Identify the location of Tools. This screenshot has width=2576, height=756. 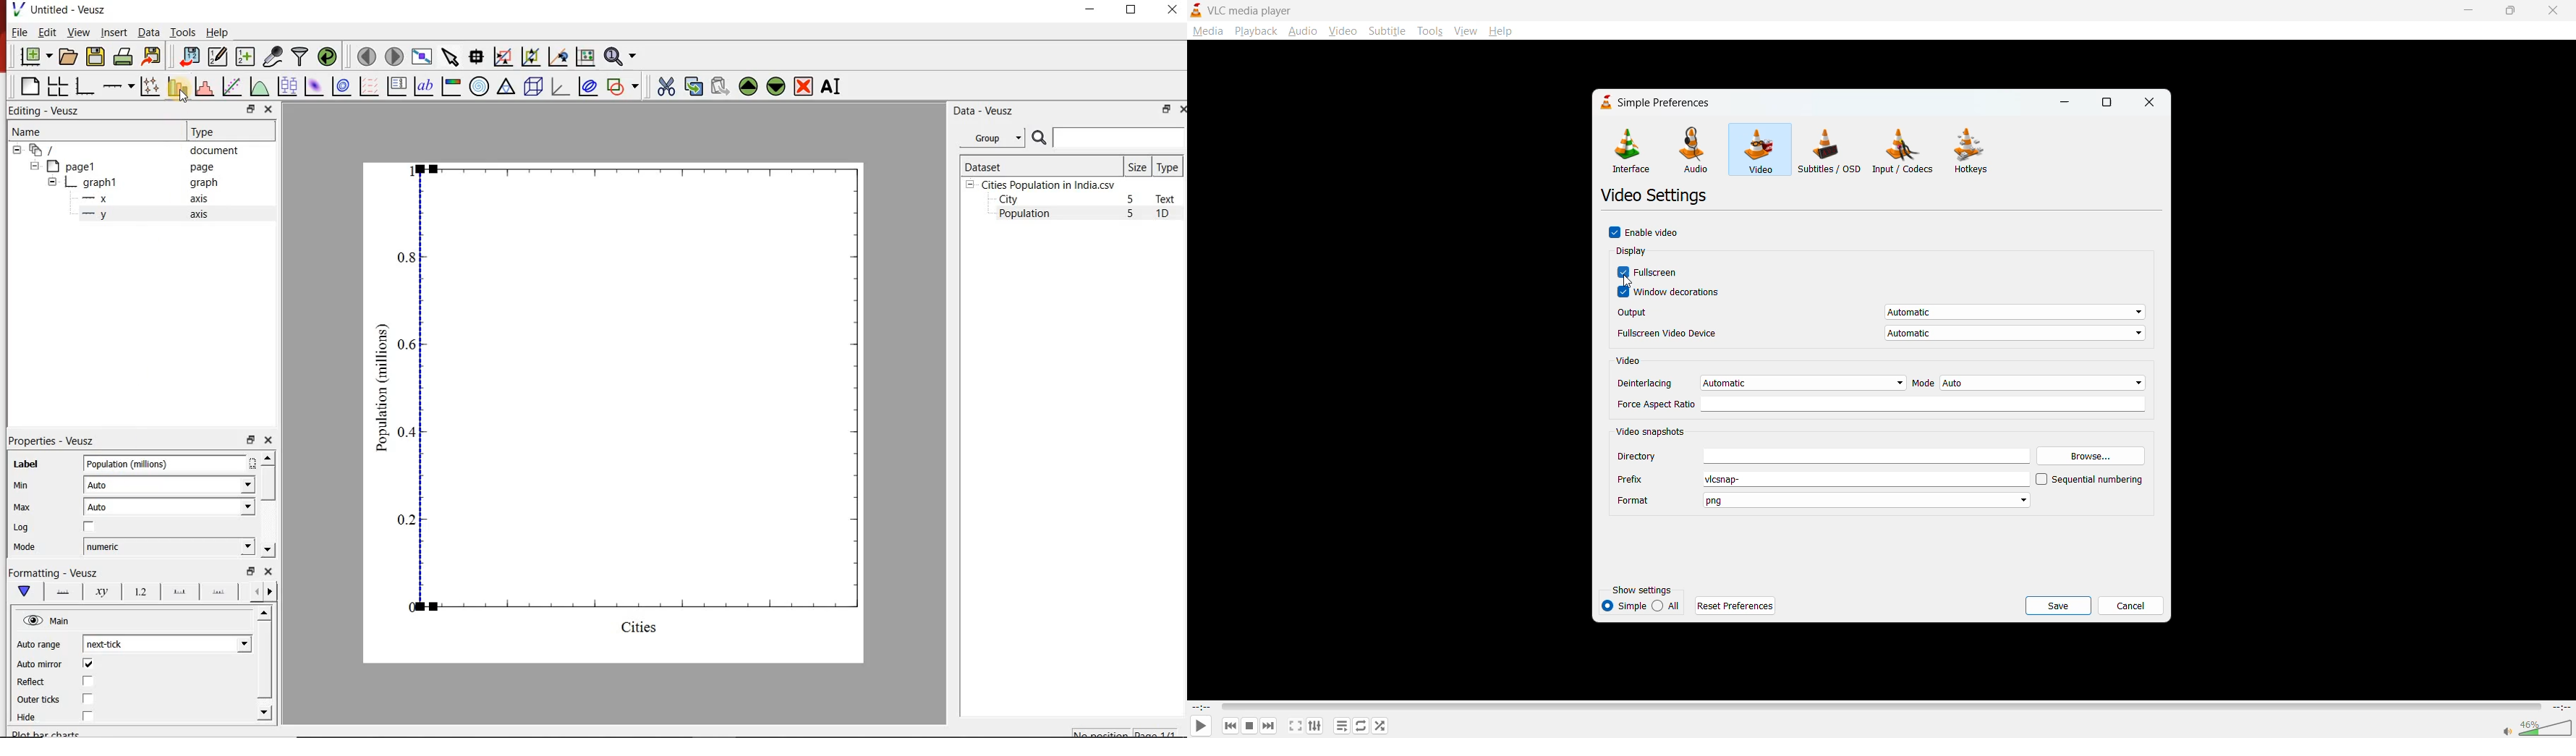
(182, 32).